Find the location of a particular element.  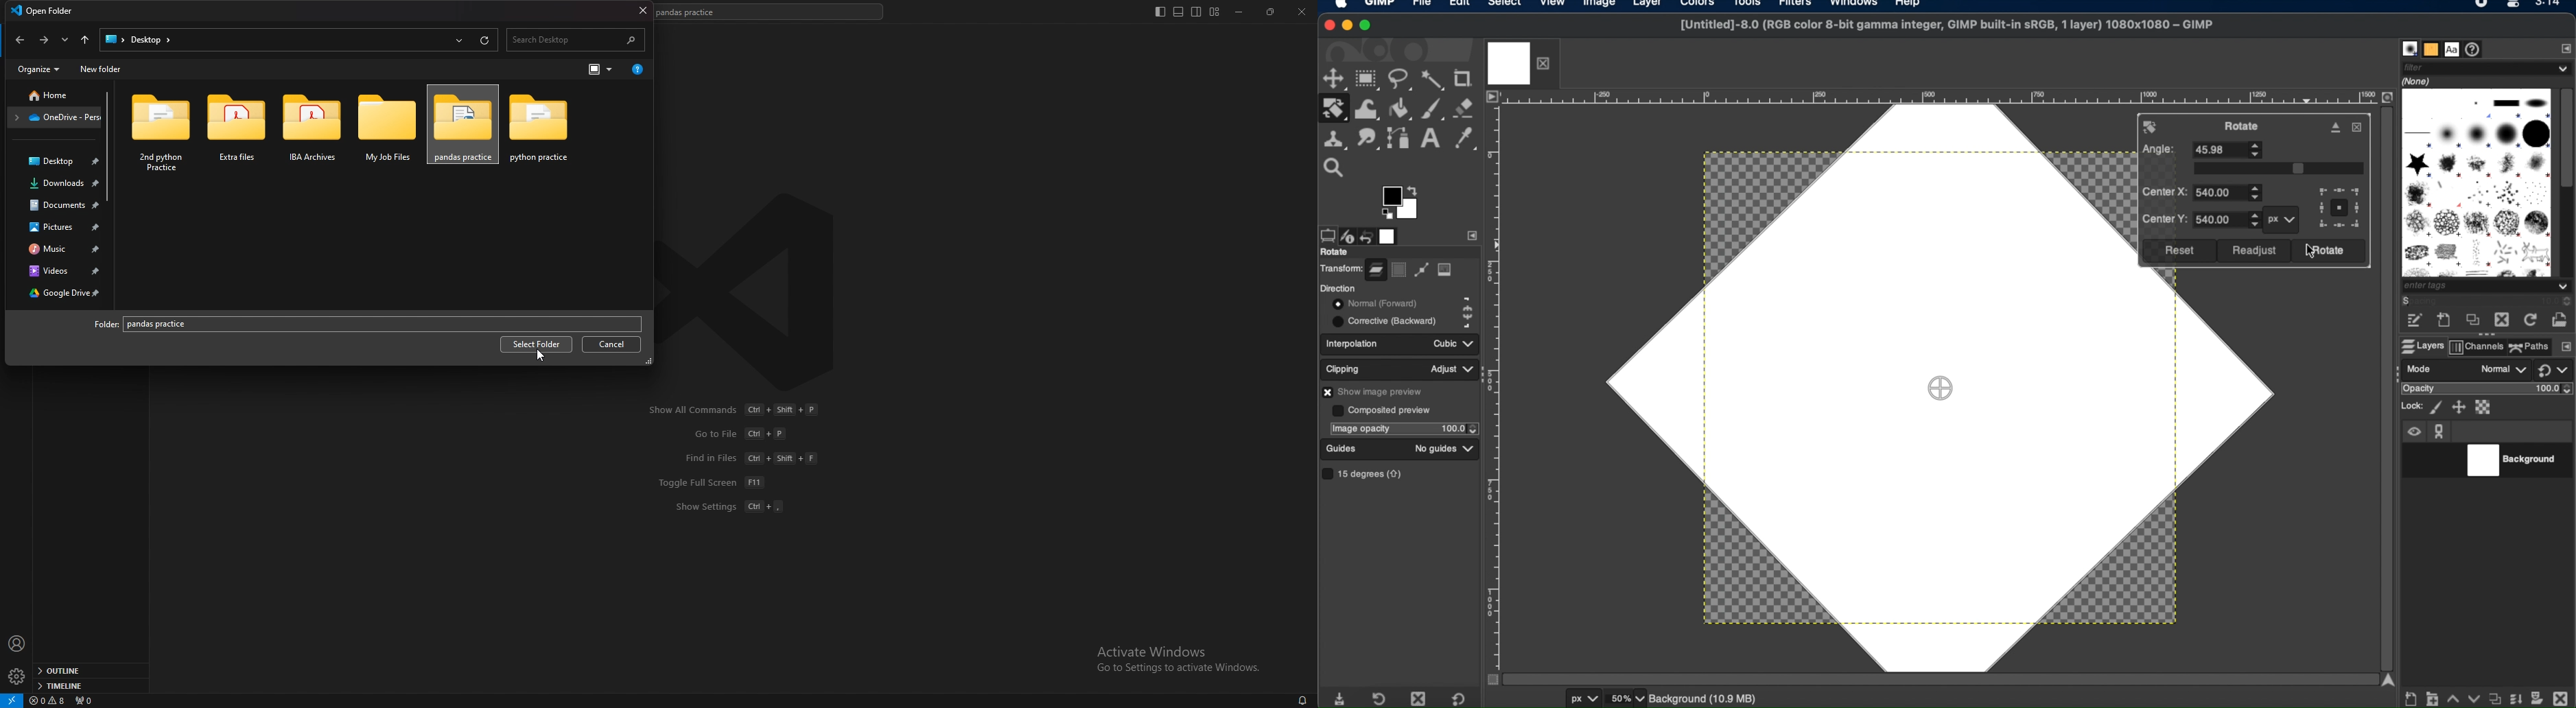

open brush as image is located at coordinates (2561, 317).